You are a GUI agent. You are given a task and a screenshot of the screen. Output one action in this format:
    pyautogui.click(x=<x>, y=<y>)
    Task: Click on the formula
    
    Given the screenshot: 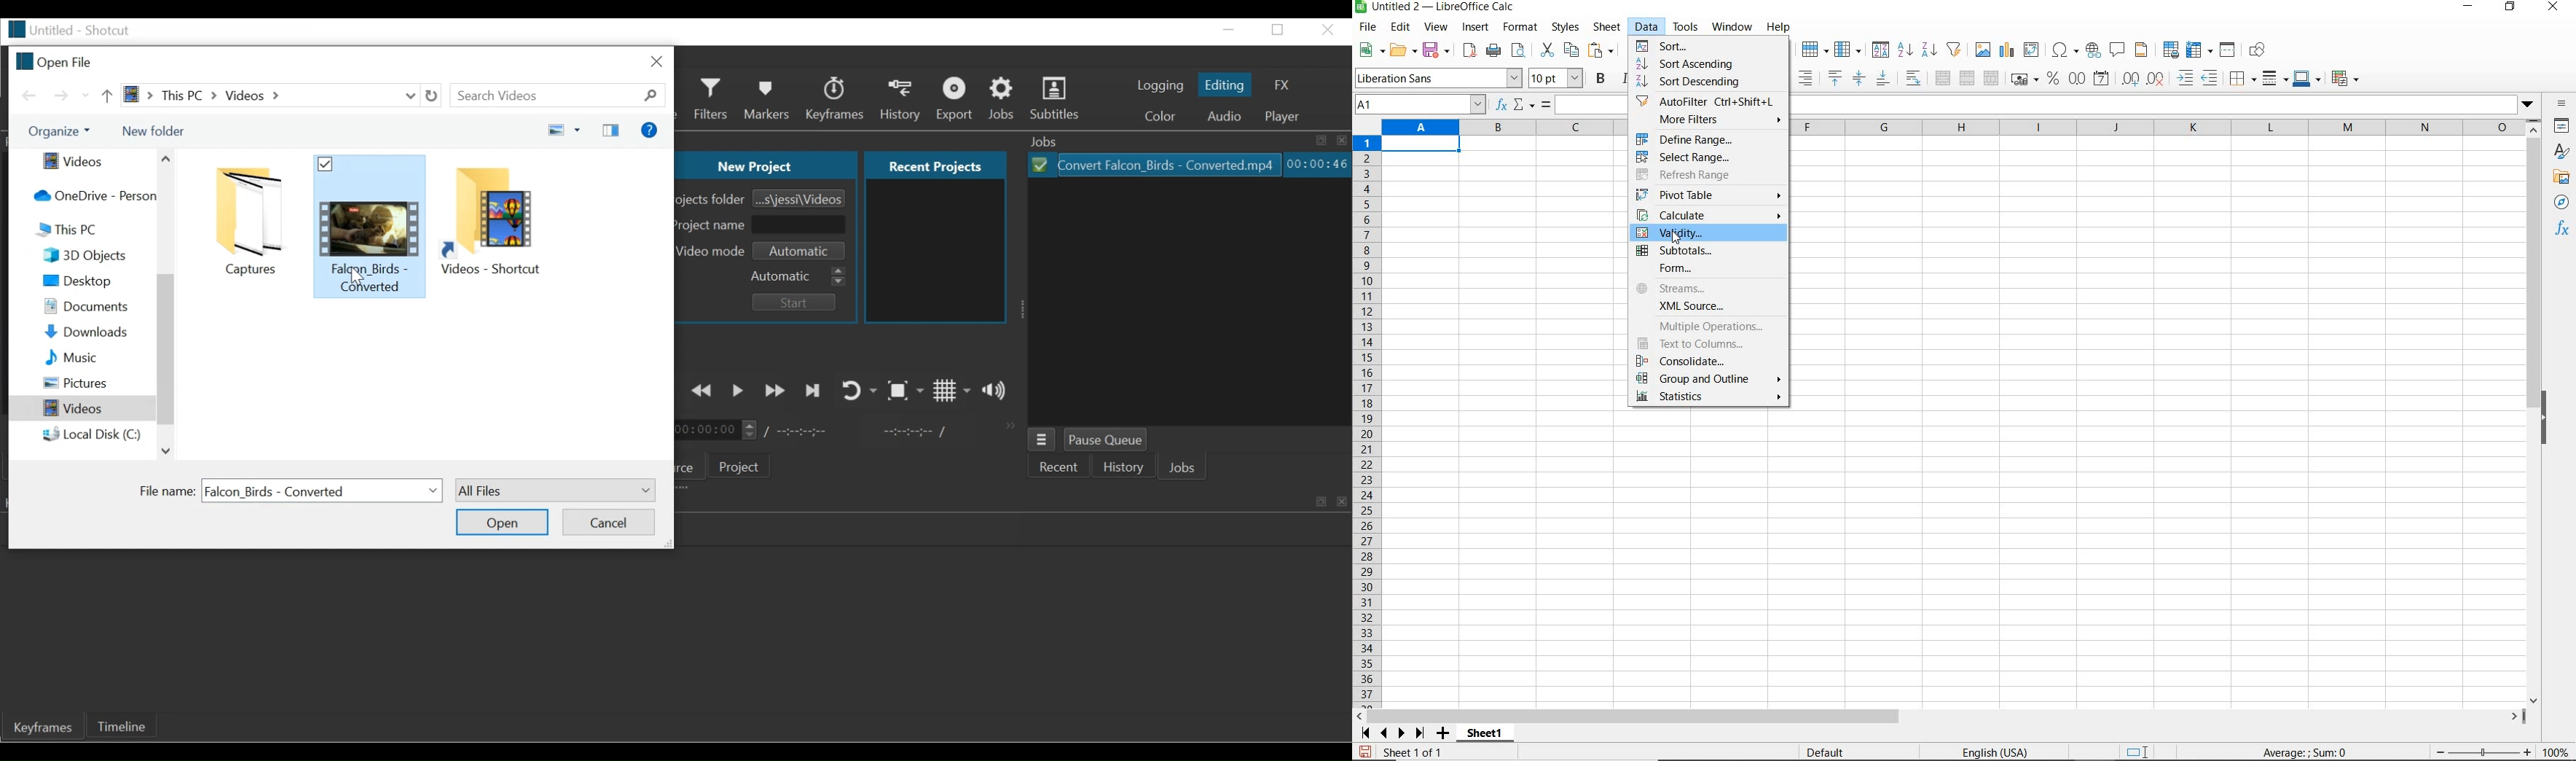 What is the action you would take?
    pyautogui.click(x=2306, y=752)
    